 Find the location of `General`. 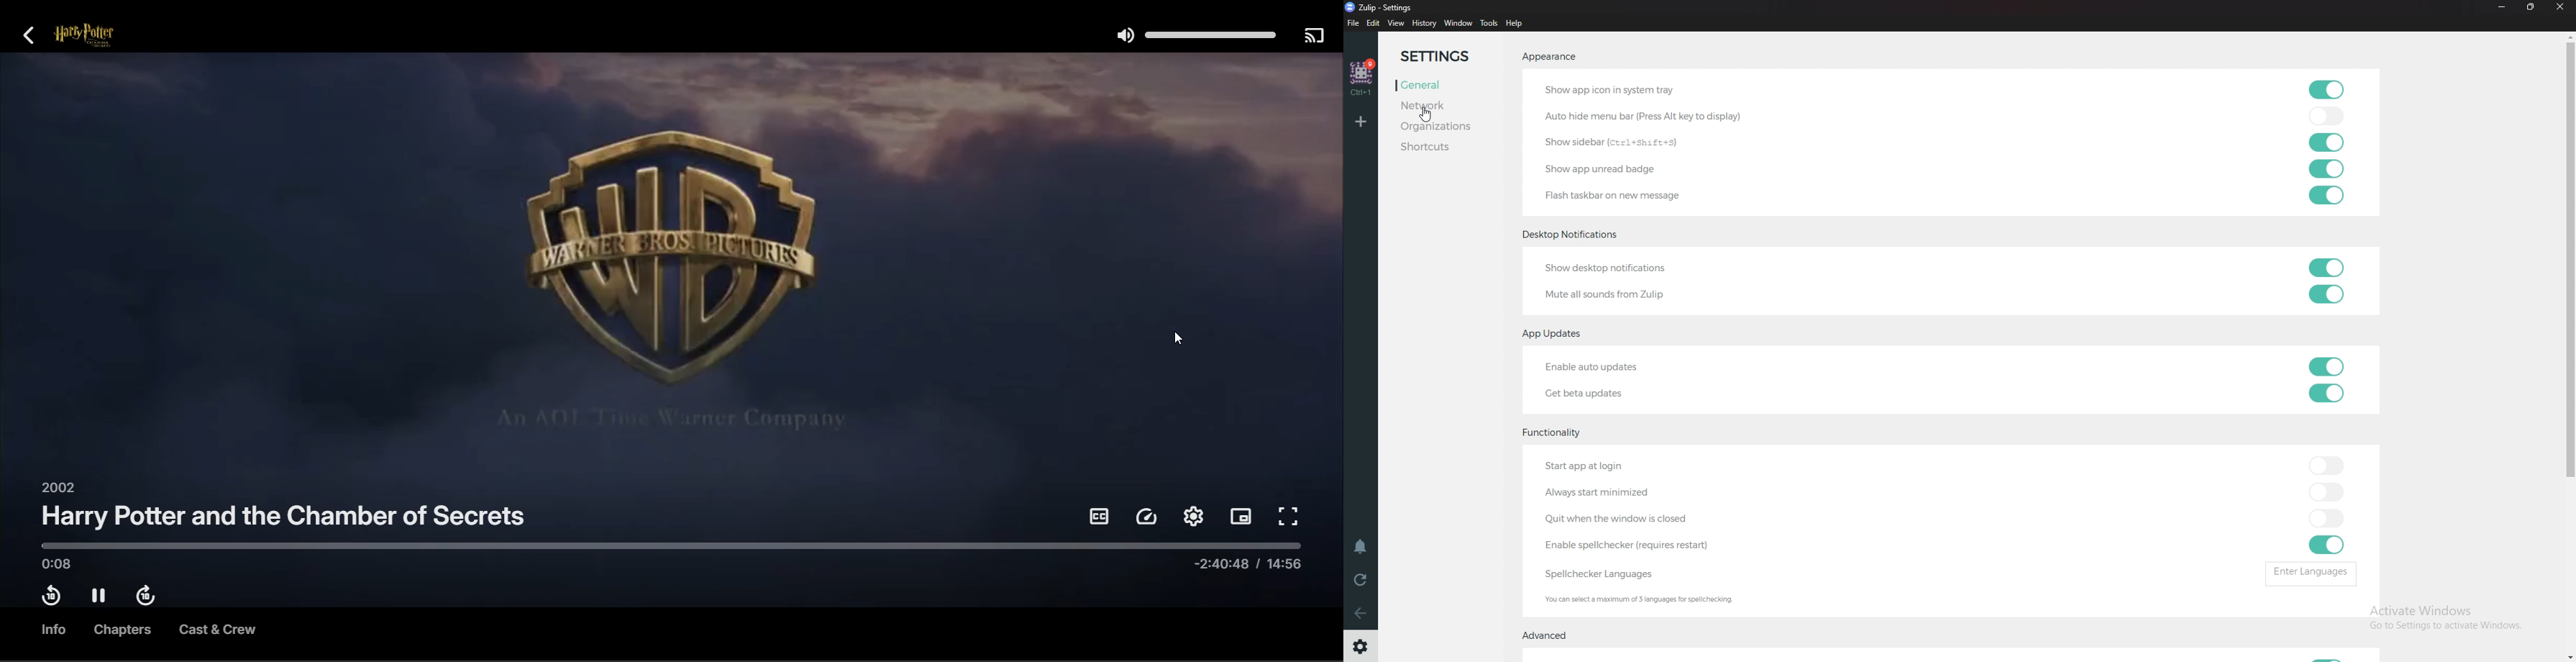

General is located at coordinates (1429, 85).